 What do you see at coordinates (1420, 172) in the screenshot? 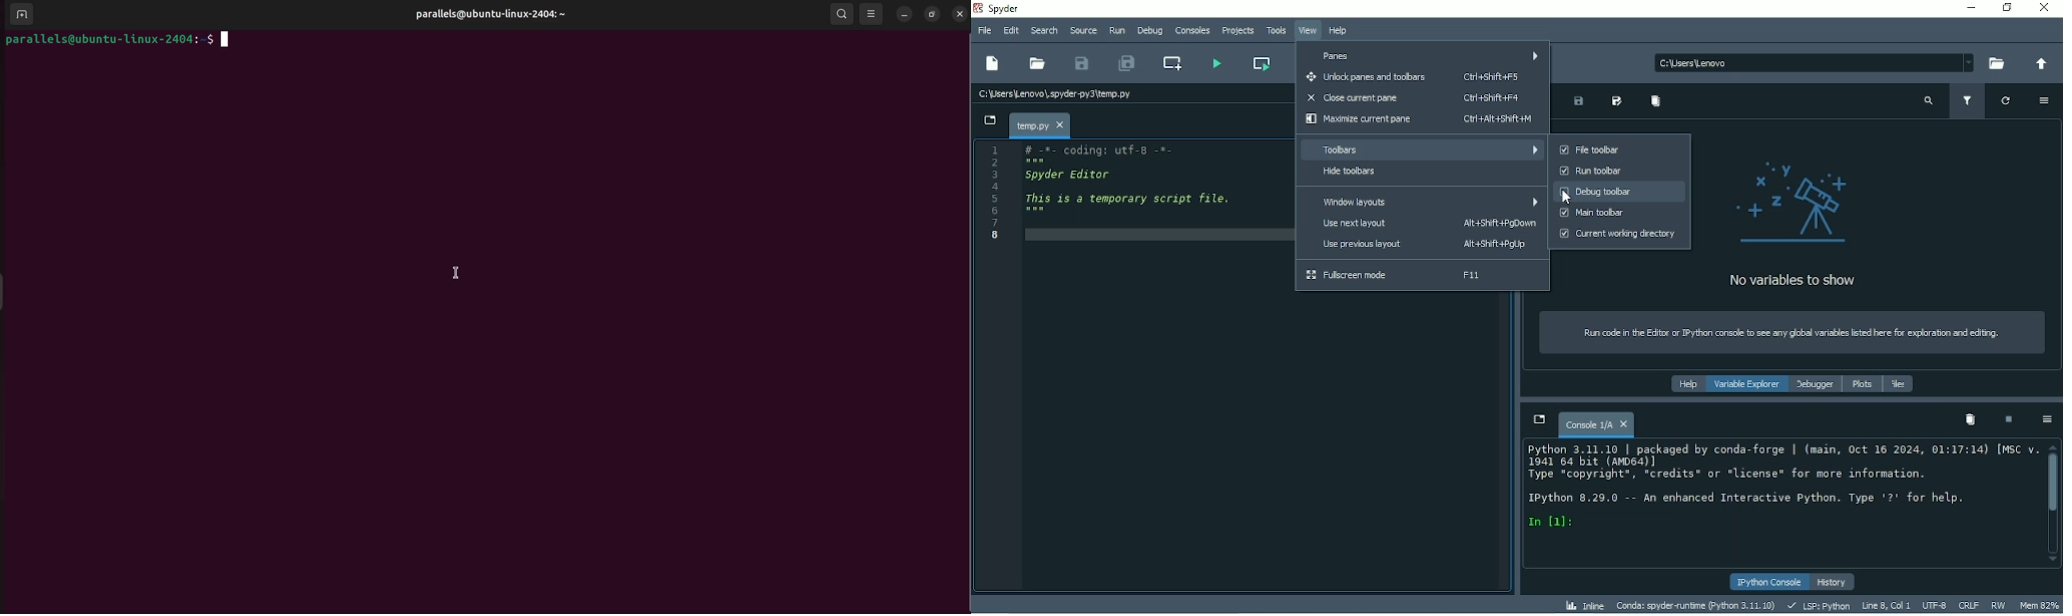
I see `Hide toolbars` at bounding box center [1420, 172].